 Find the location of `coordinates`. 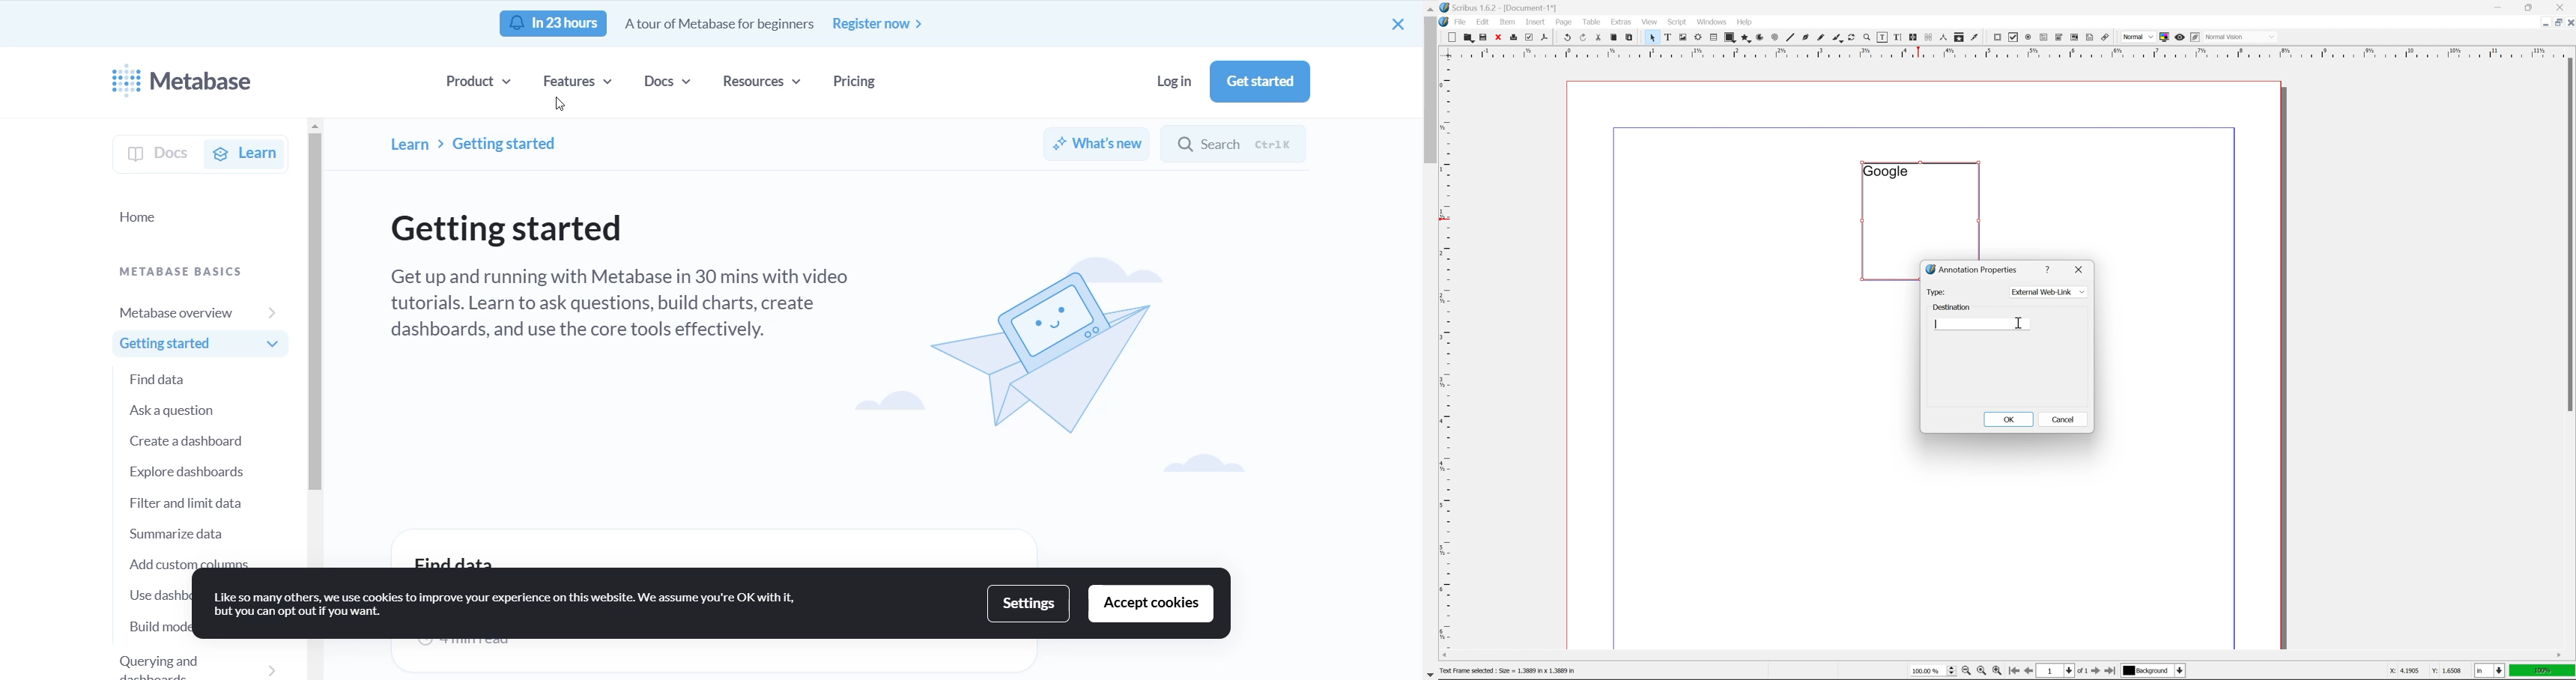

coordinates is located at coordinates (2419, 671).